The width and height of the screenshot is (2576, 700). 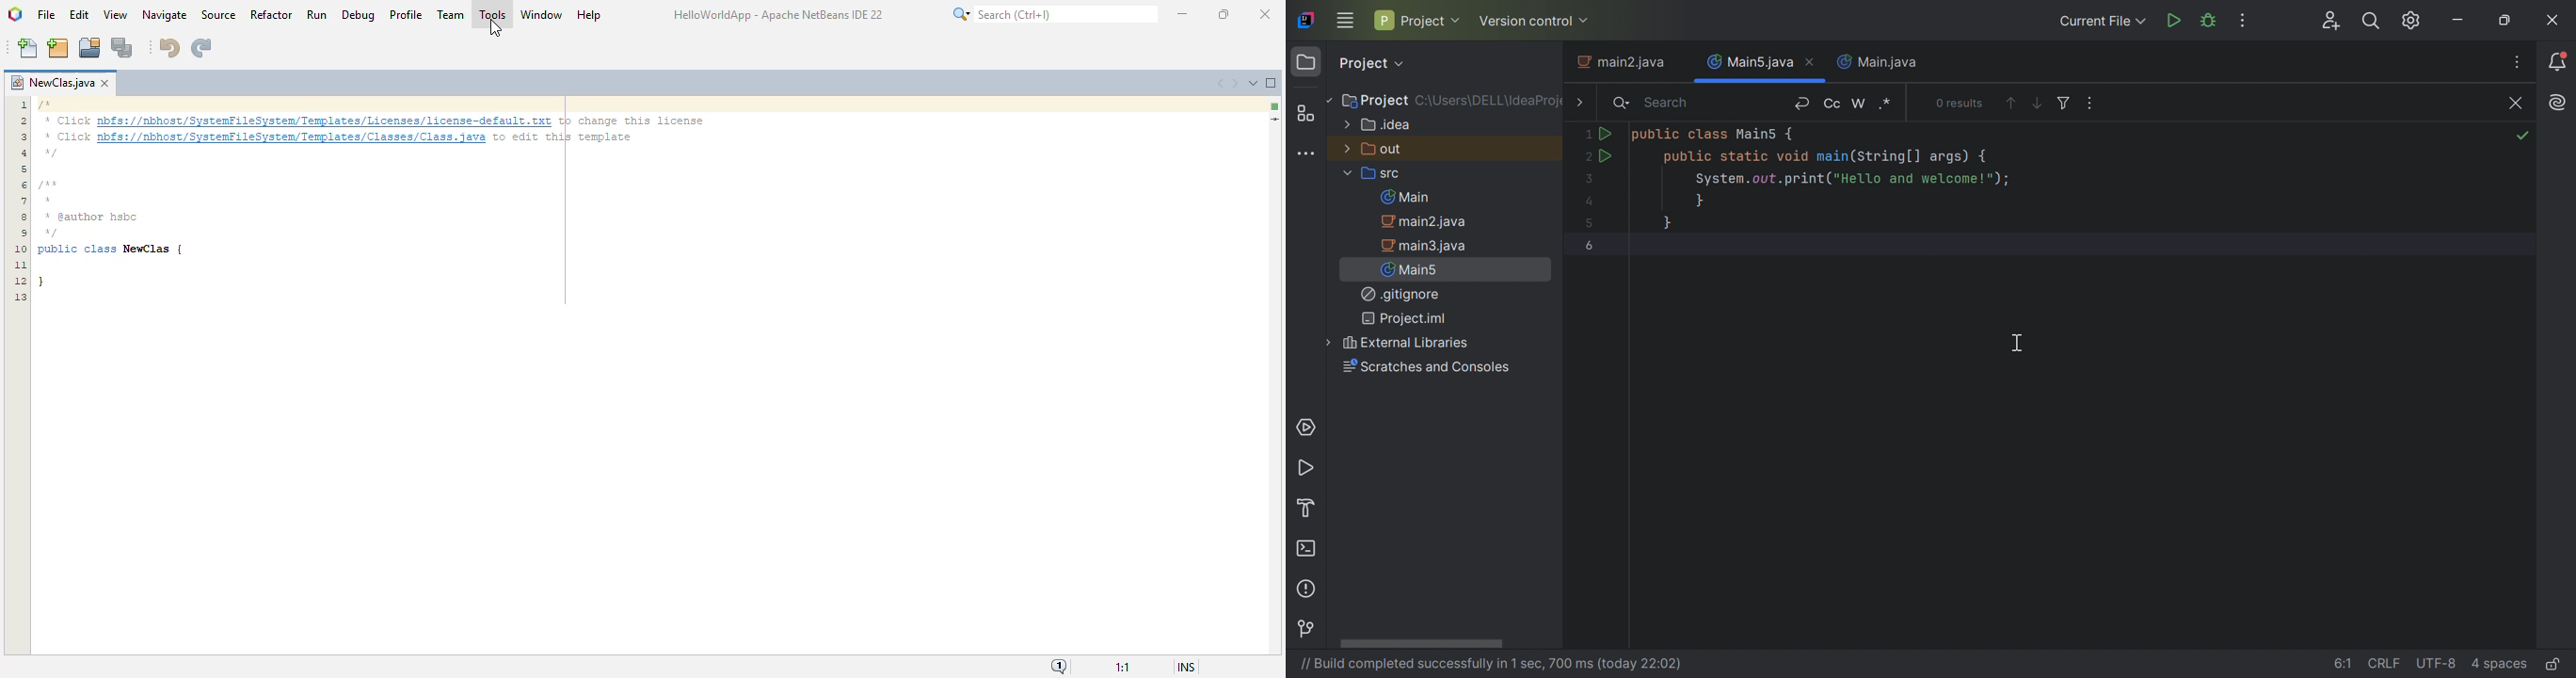 I want to click on Project, so click(x=1417, y=20).